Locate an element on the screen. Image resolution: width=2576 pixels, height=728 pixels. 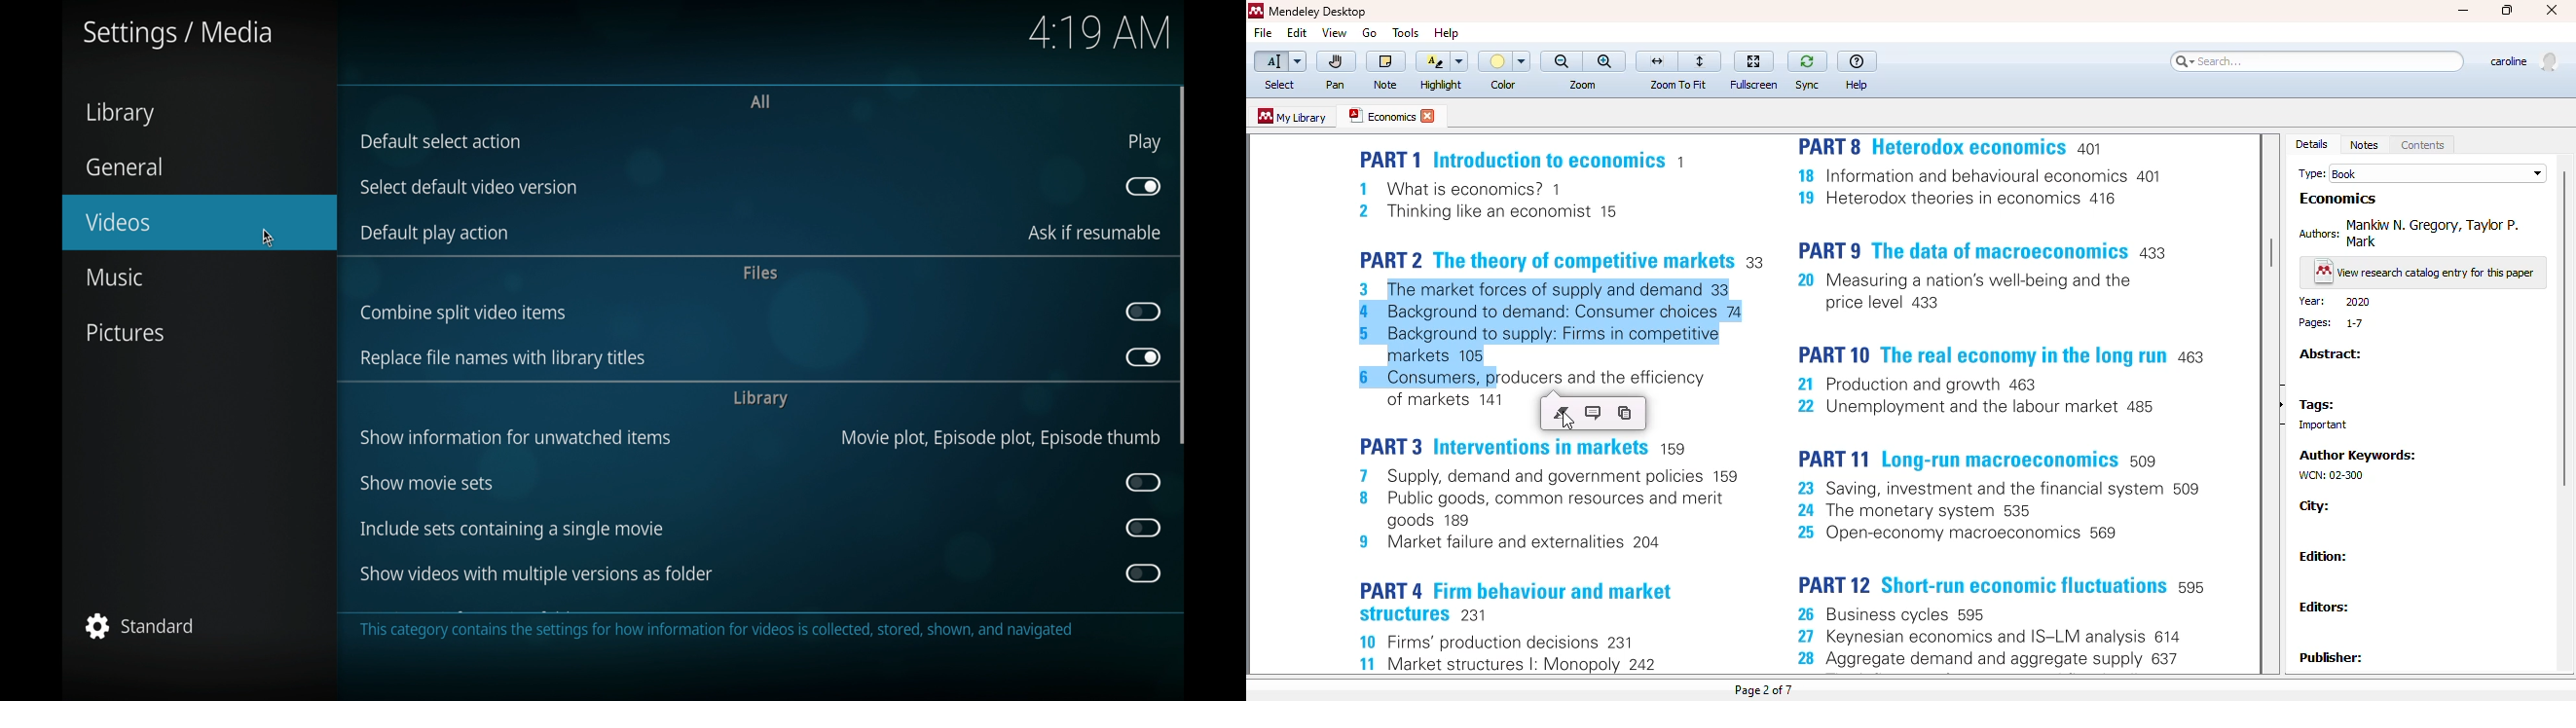
note is located at coordinates (1385, 85).